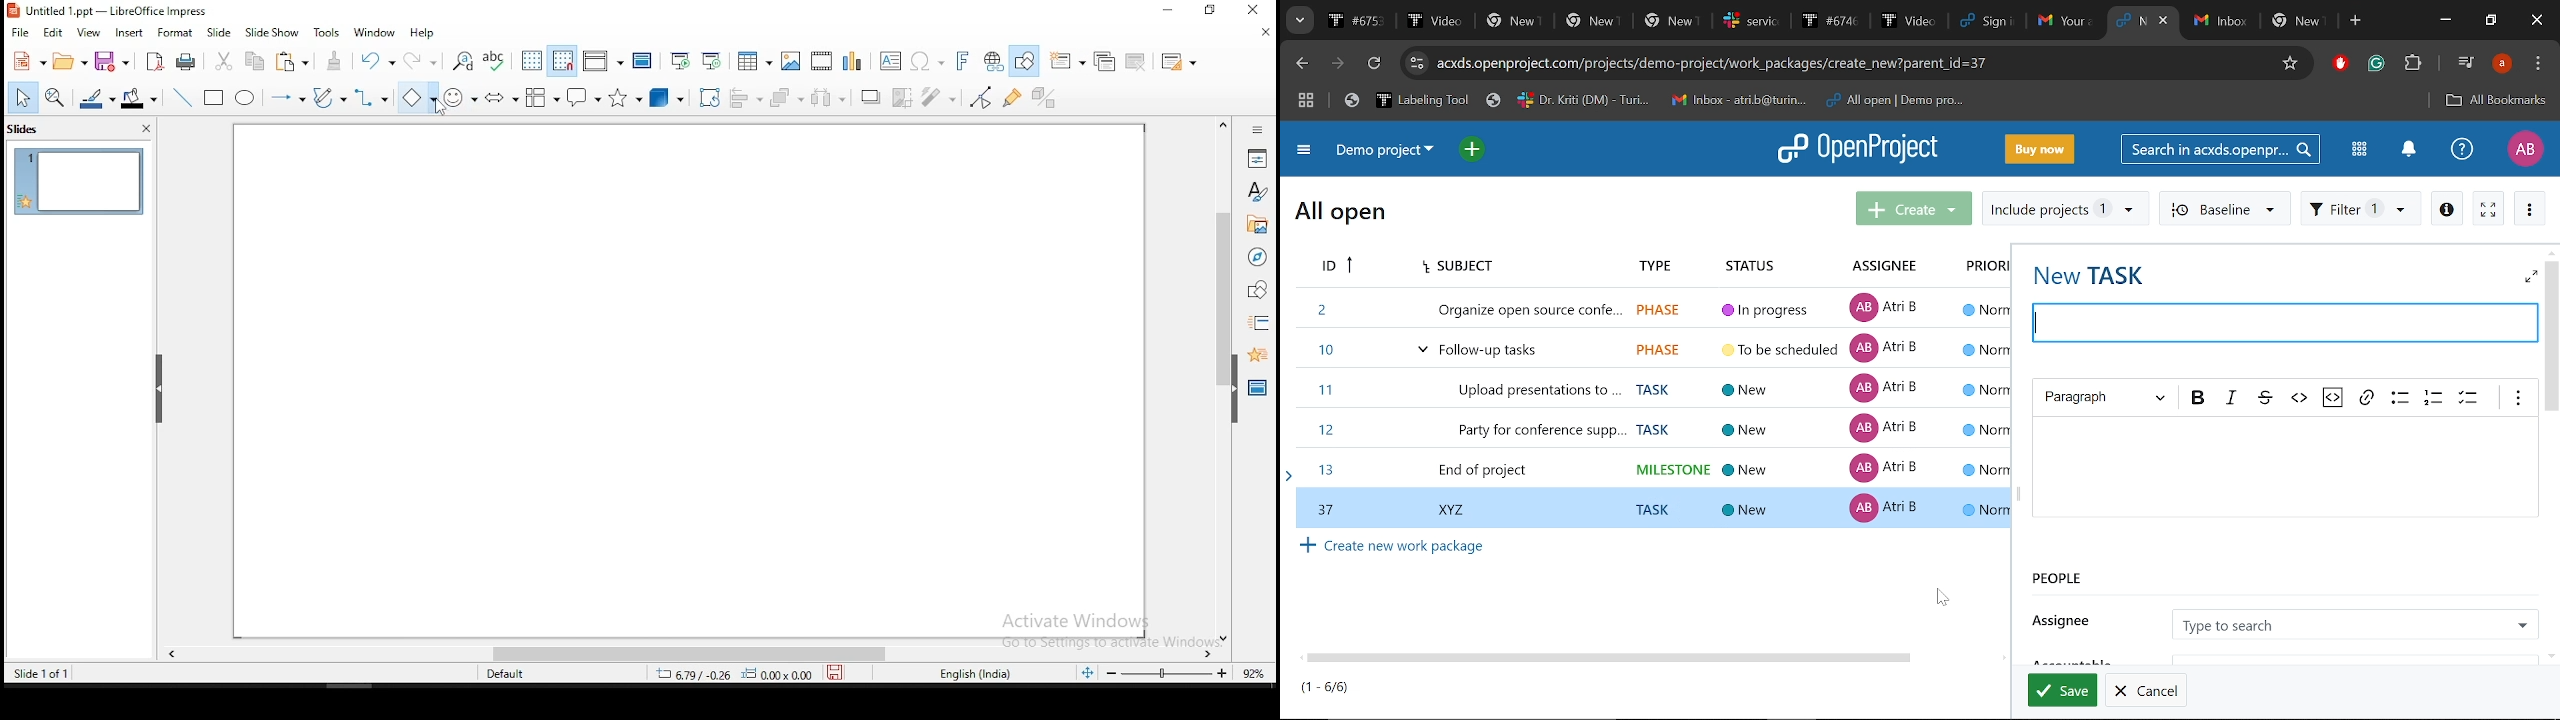 This screenshot has height=728, width=2576. I want to click on line color, so click(97, 97).